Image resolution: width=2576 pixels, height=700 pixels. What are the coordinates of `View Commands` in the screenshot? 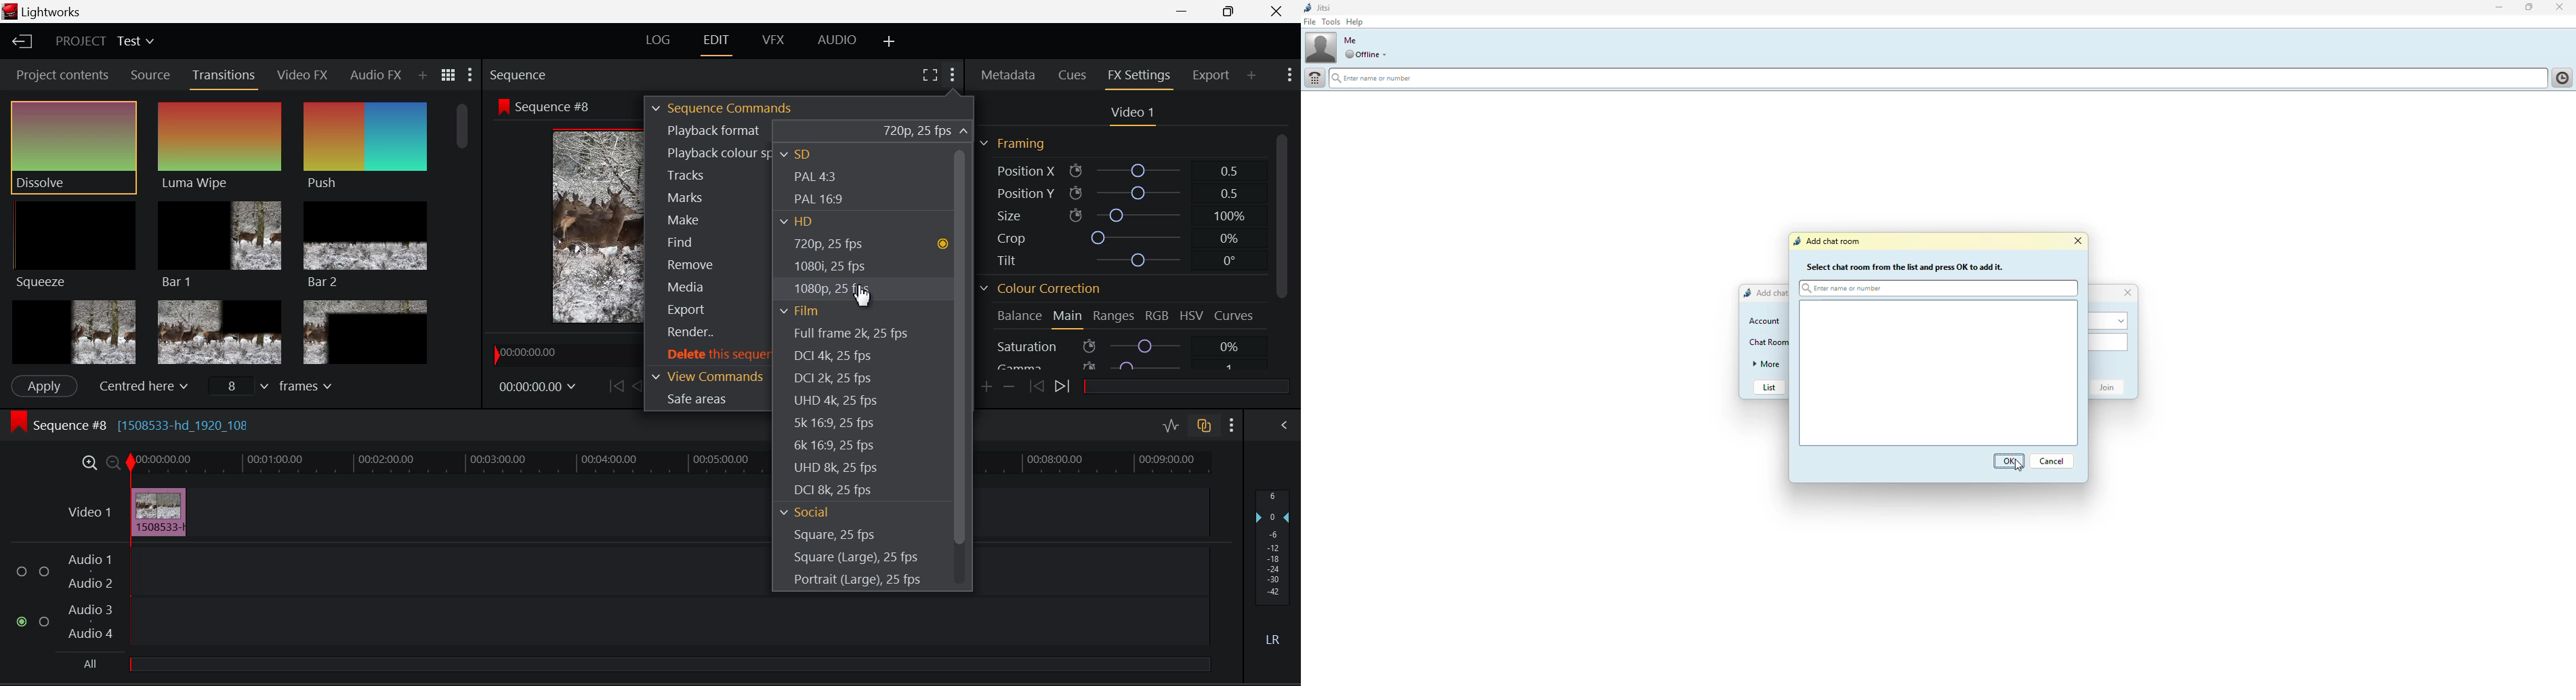 It's located at (708, 376).